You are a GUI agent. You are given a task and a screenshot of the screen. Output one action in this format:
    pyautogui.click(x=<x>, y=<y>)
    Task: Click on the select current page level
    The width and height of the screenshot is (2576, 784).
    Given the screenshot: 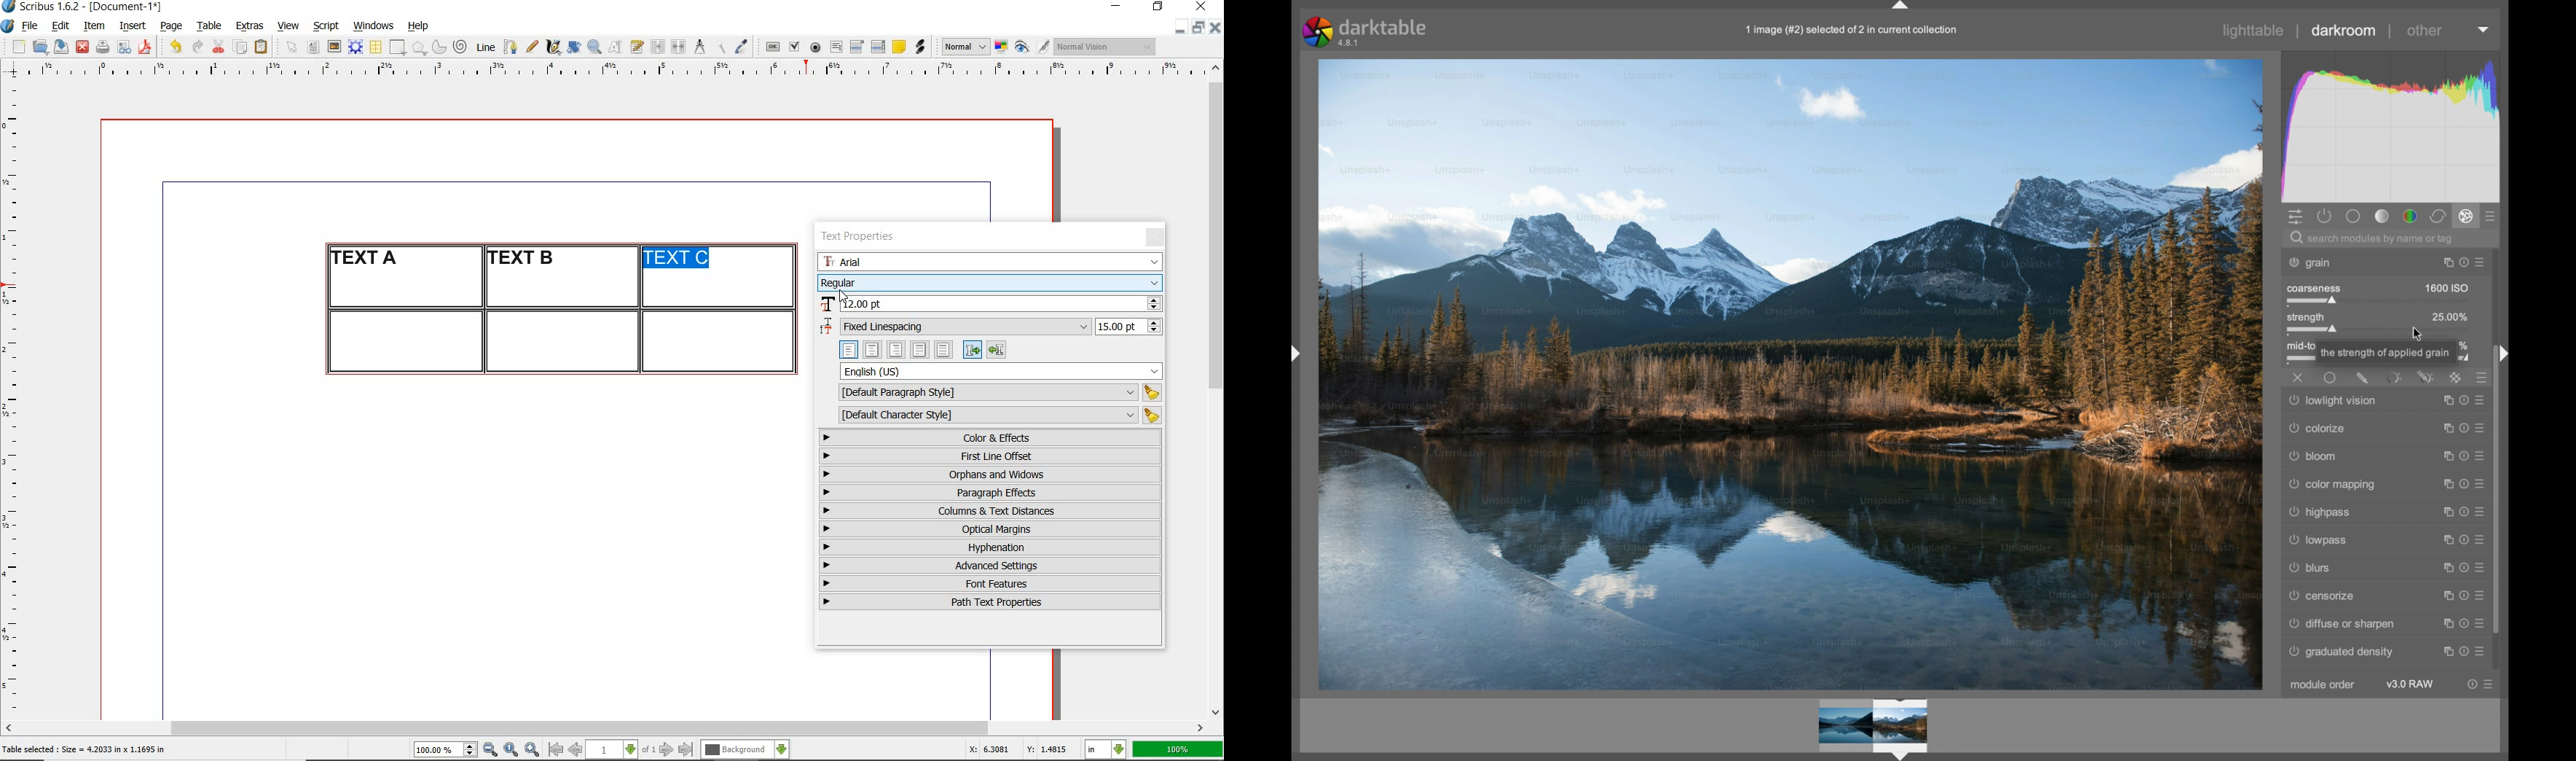 What is the action you would take?
    pyautogui.click(x=621, y=749)
    